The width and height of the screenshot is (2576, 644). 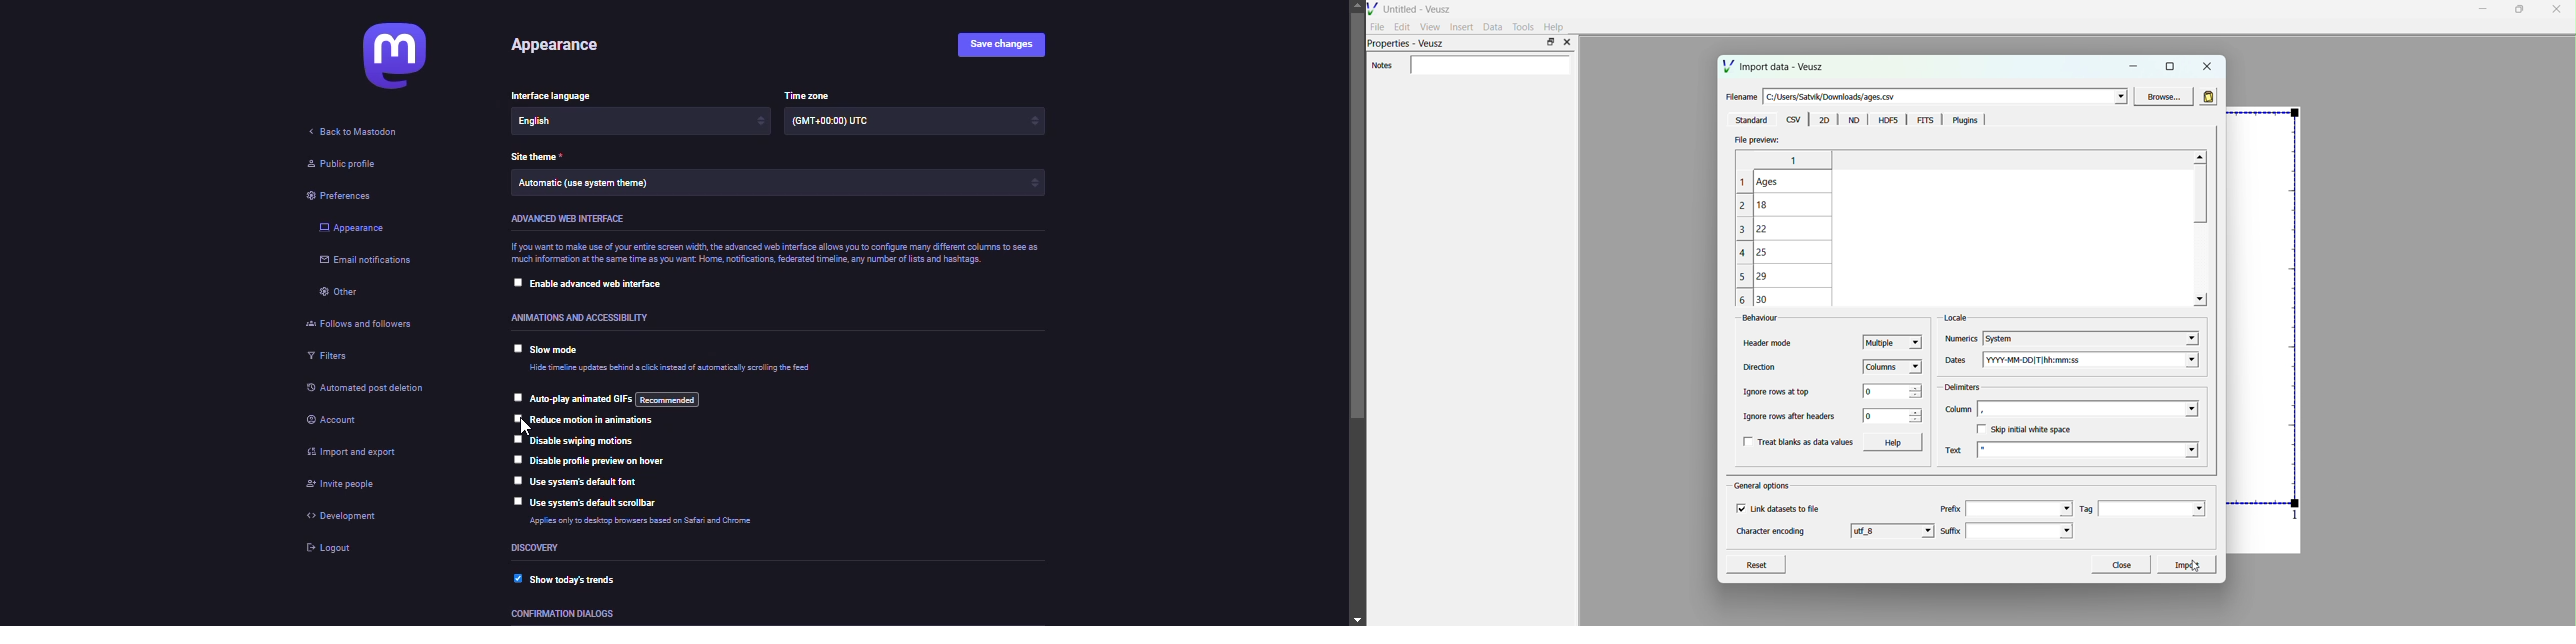 What do you see at coordinates (2203, 194) in the screenshot?
I see `scroll bar` at bounding box center [2203, 194].